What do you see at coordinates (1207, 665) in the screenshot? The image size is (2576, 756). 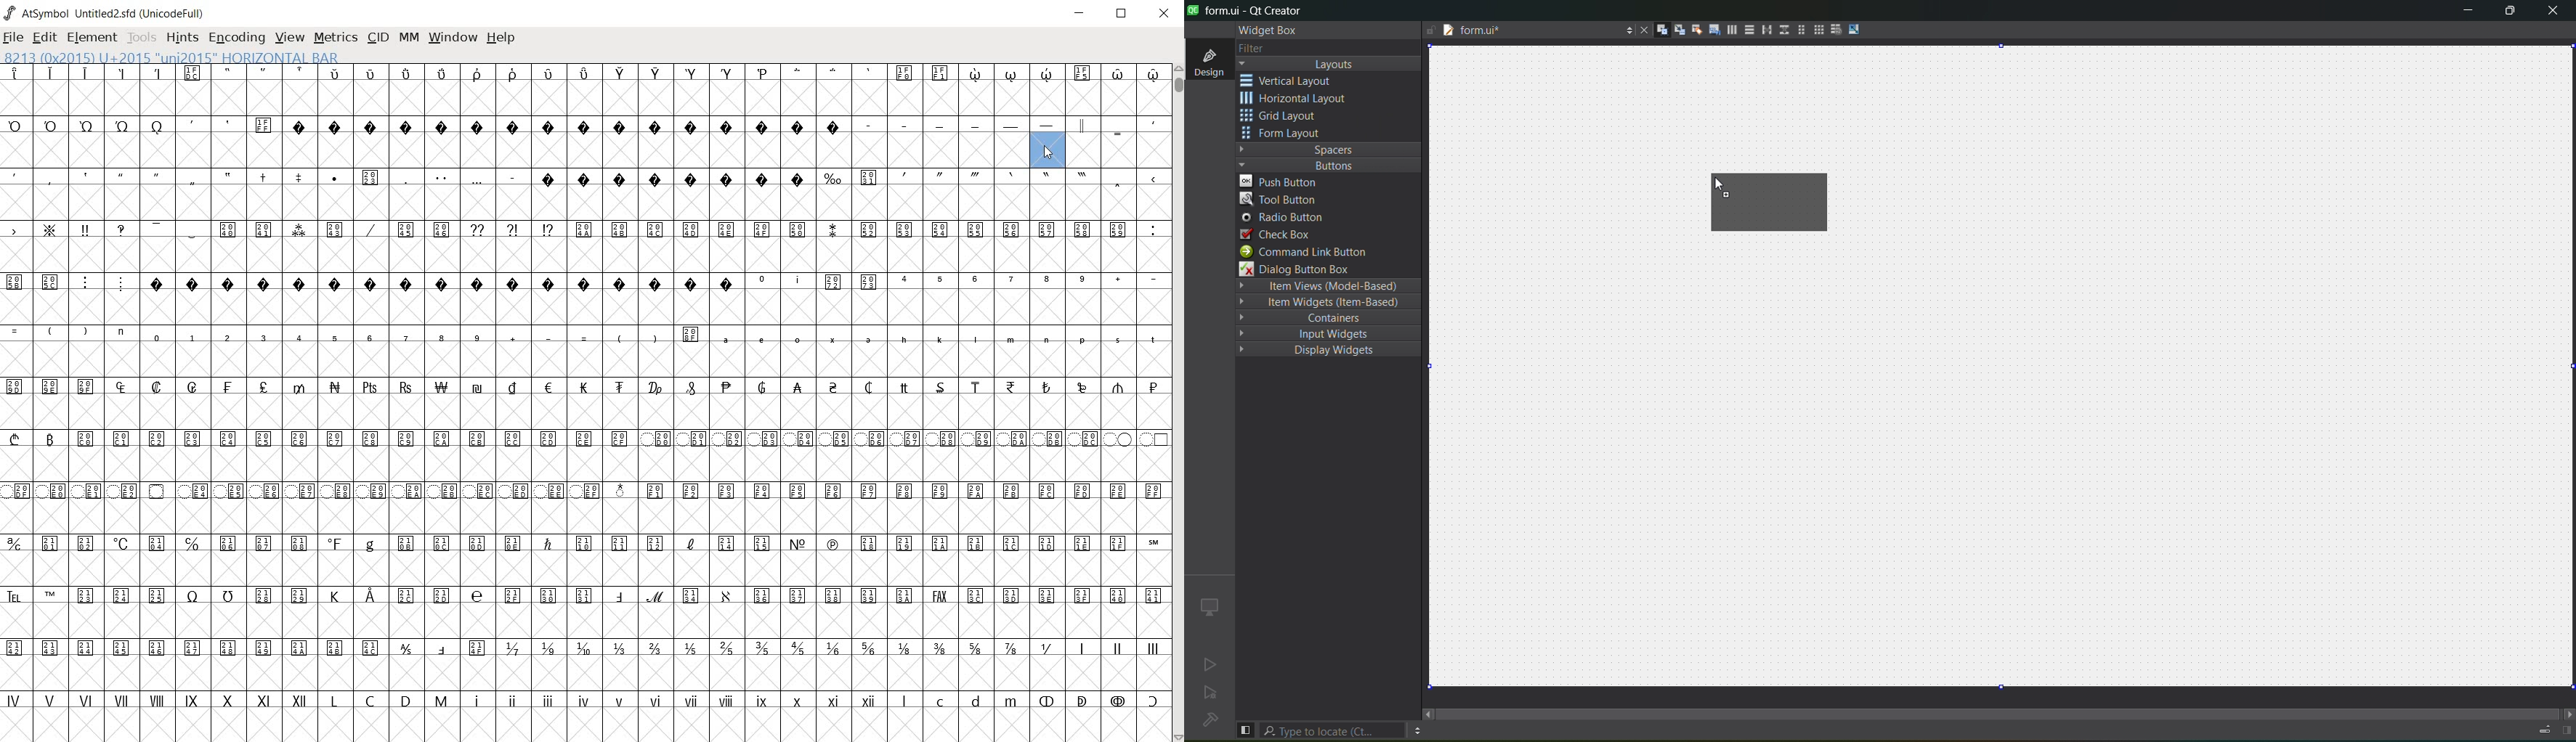 I see `no active` at bounding box center [1207, 665].